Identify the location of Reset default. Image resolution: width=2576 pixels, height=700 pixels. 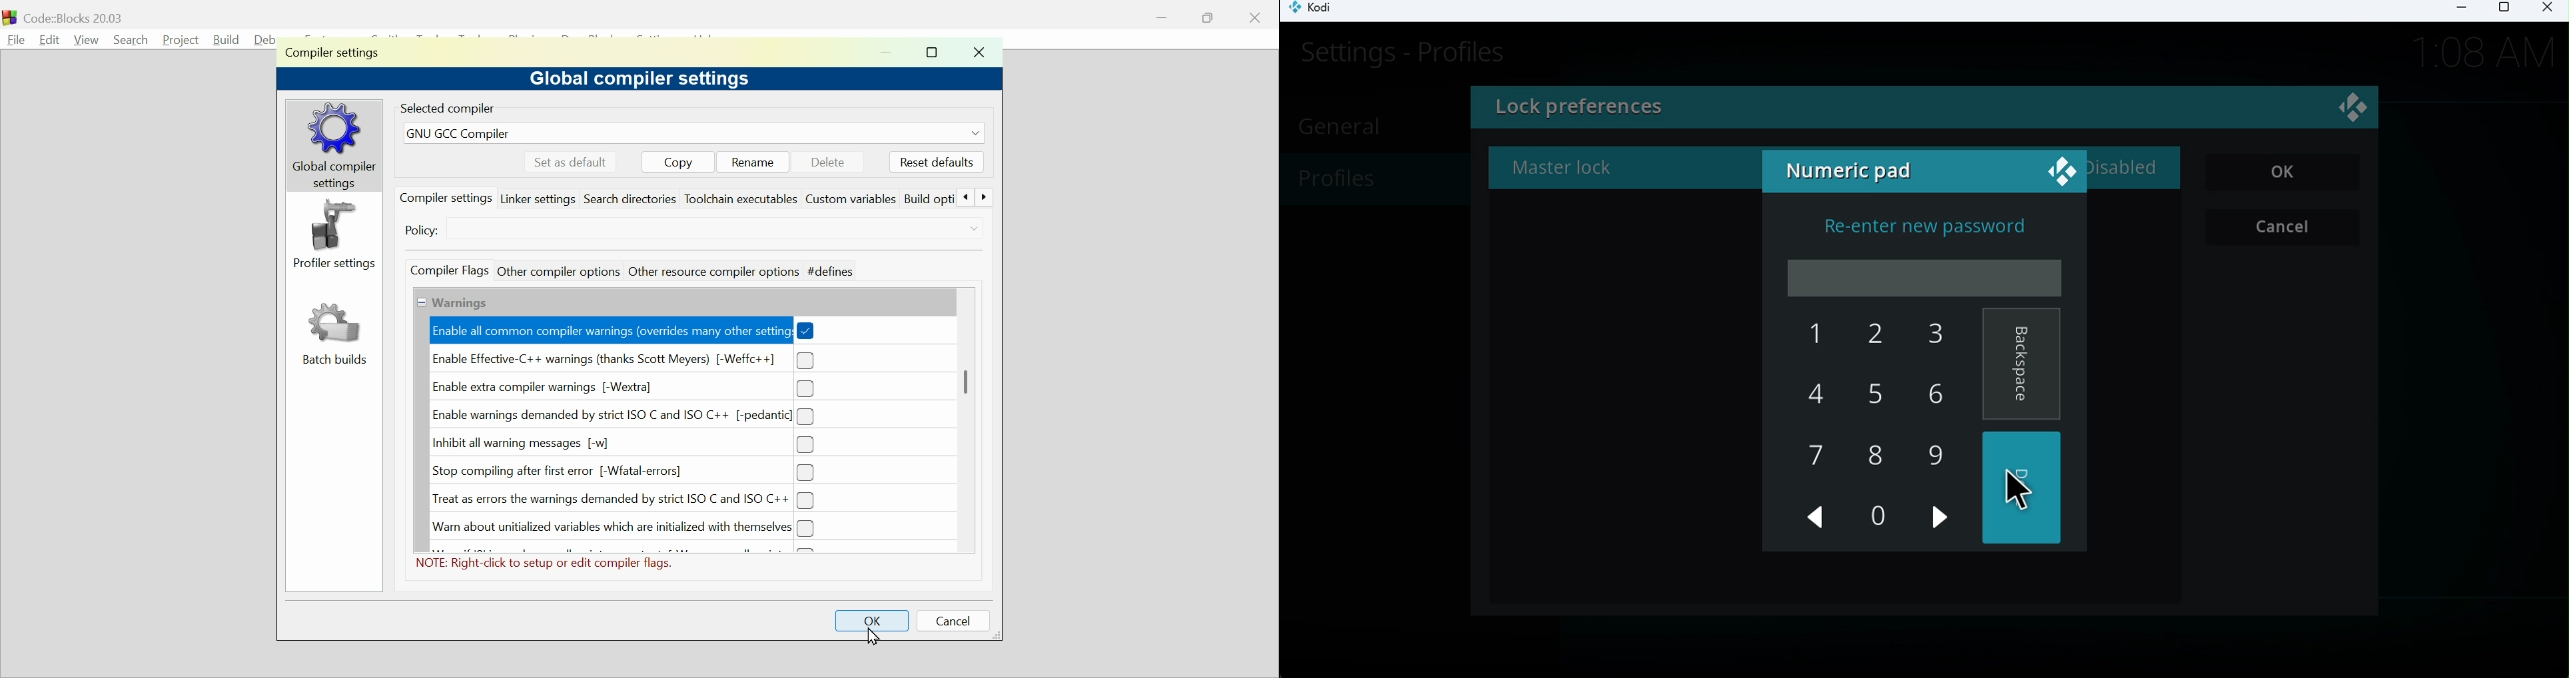
(936, 162).